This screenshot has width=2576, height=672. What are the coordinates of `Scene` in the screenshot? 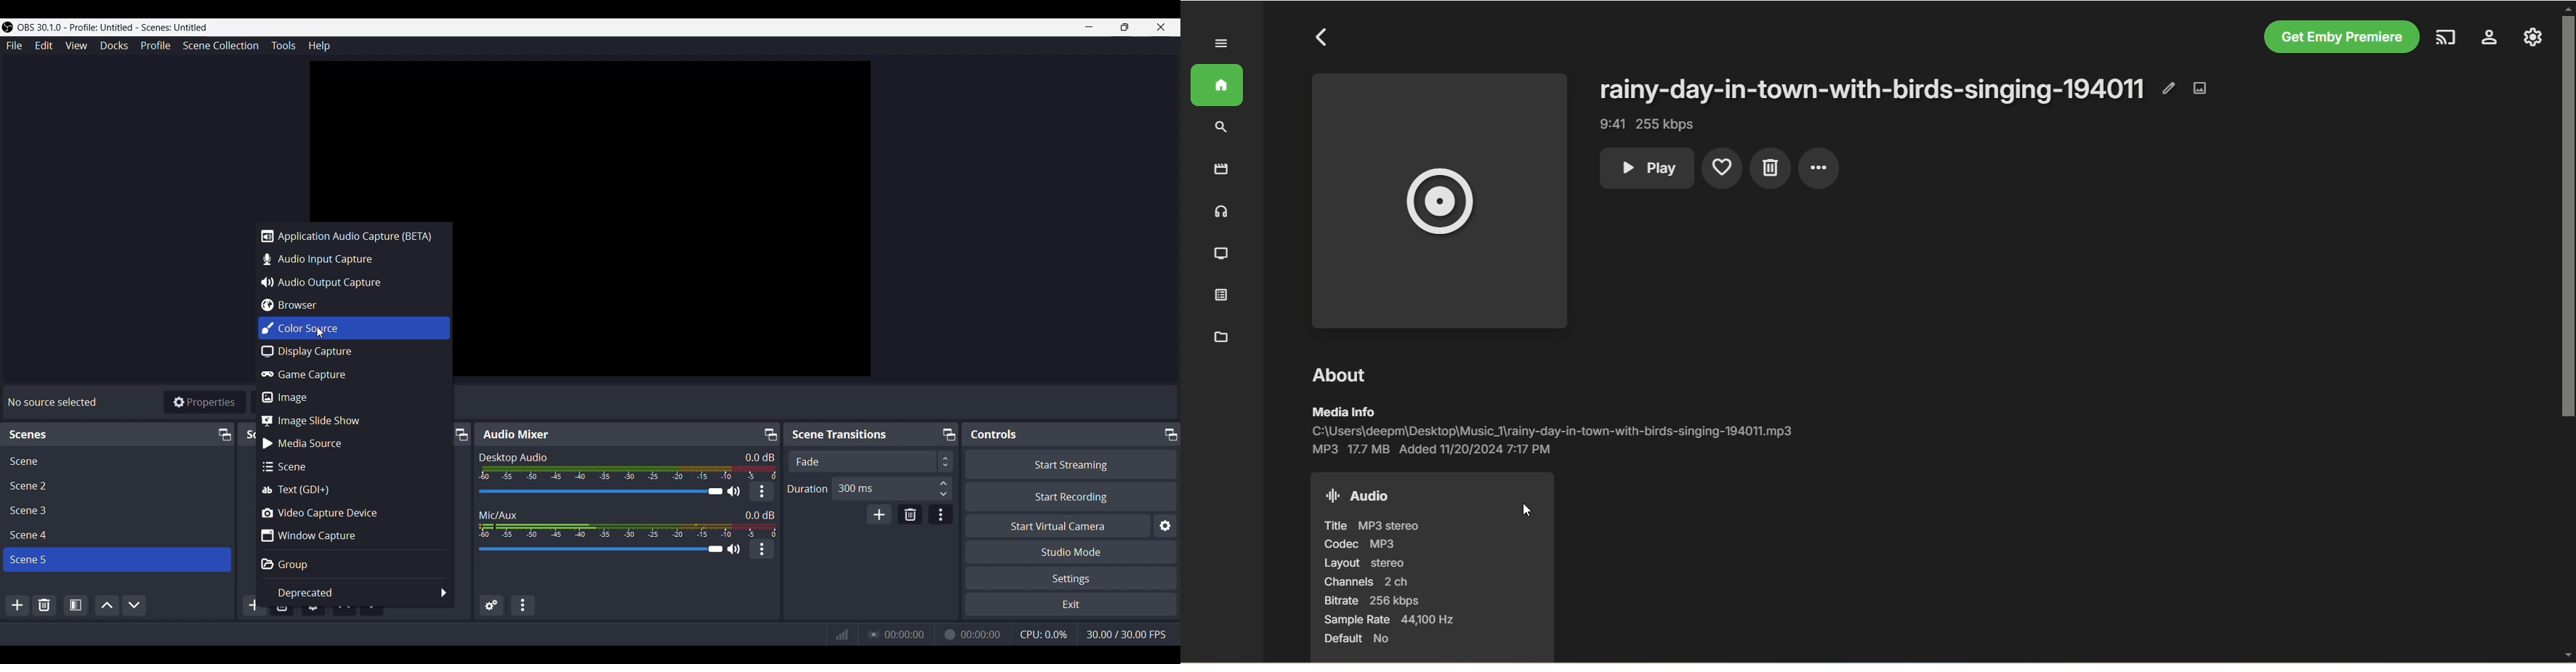 It's located at (354, 467).